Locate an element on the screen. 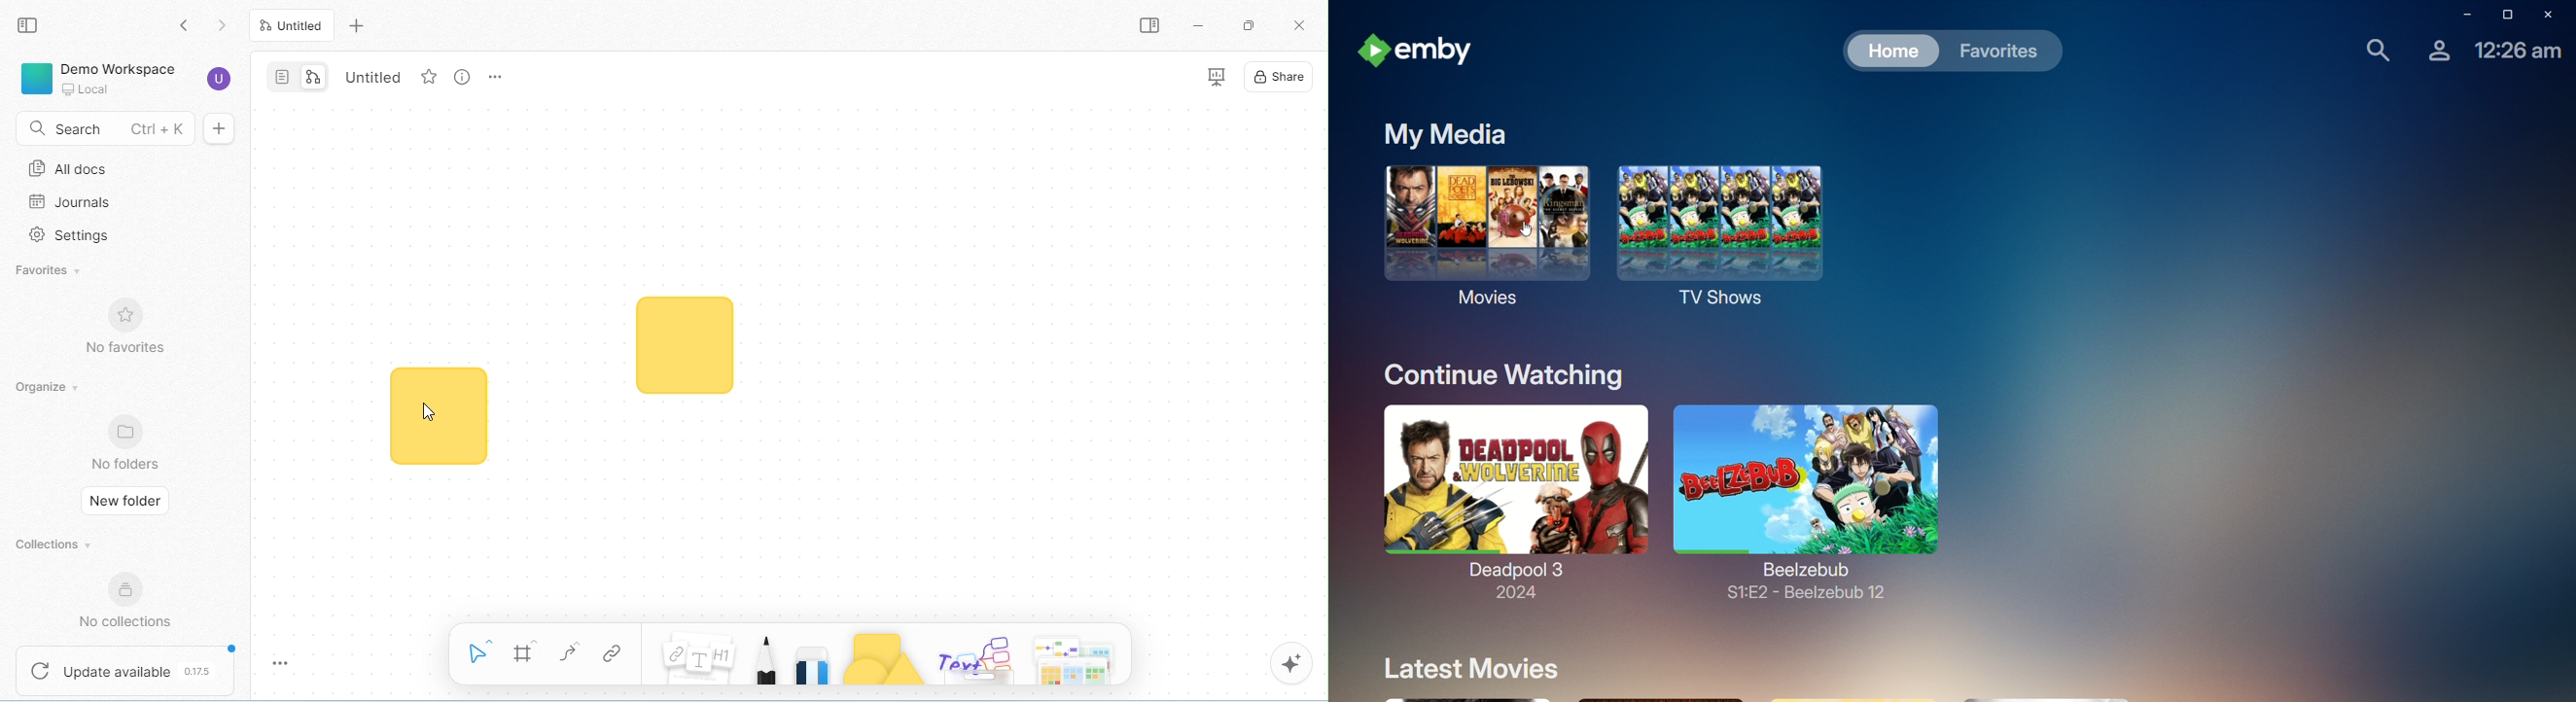 This screenshot has width=2576, height=728. Untitled is located at coordinates (375, 78).